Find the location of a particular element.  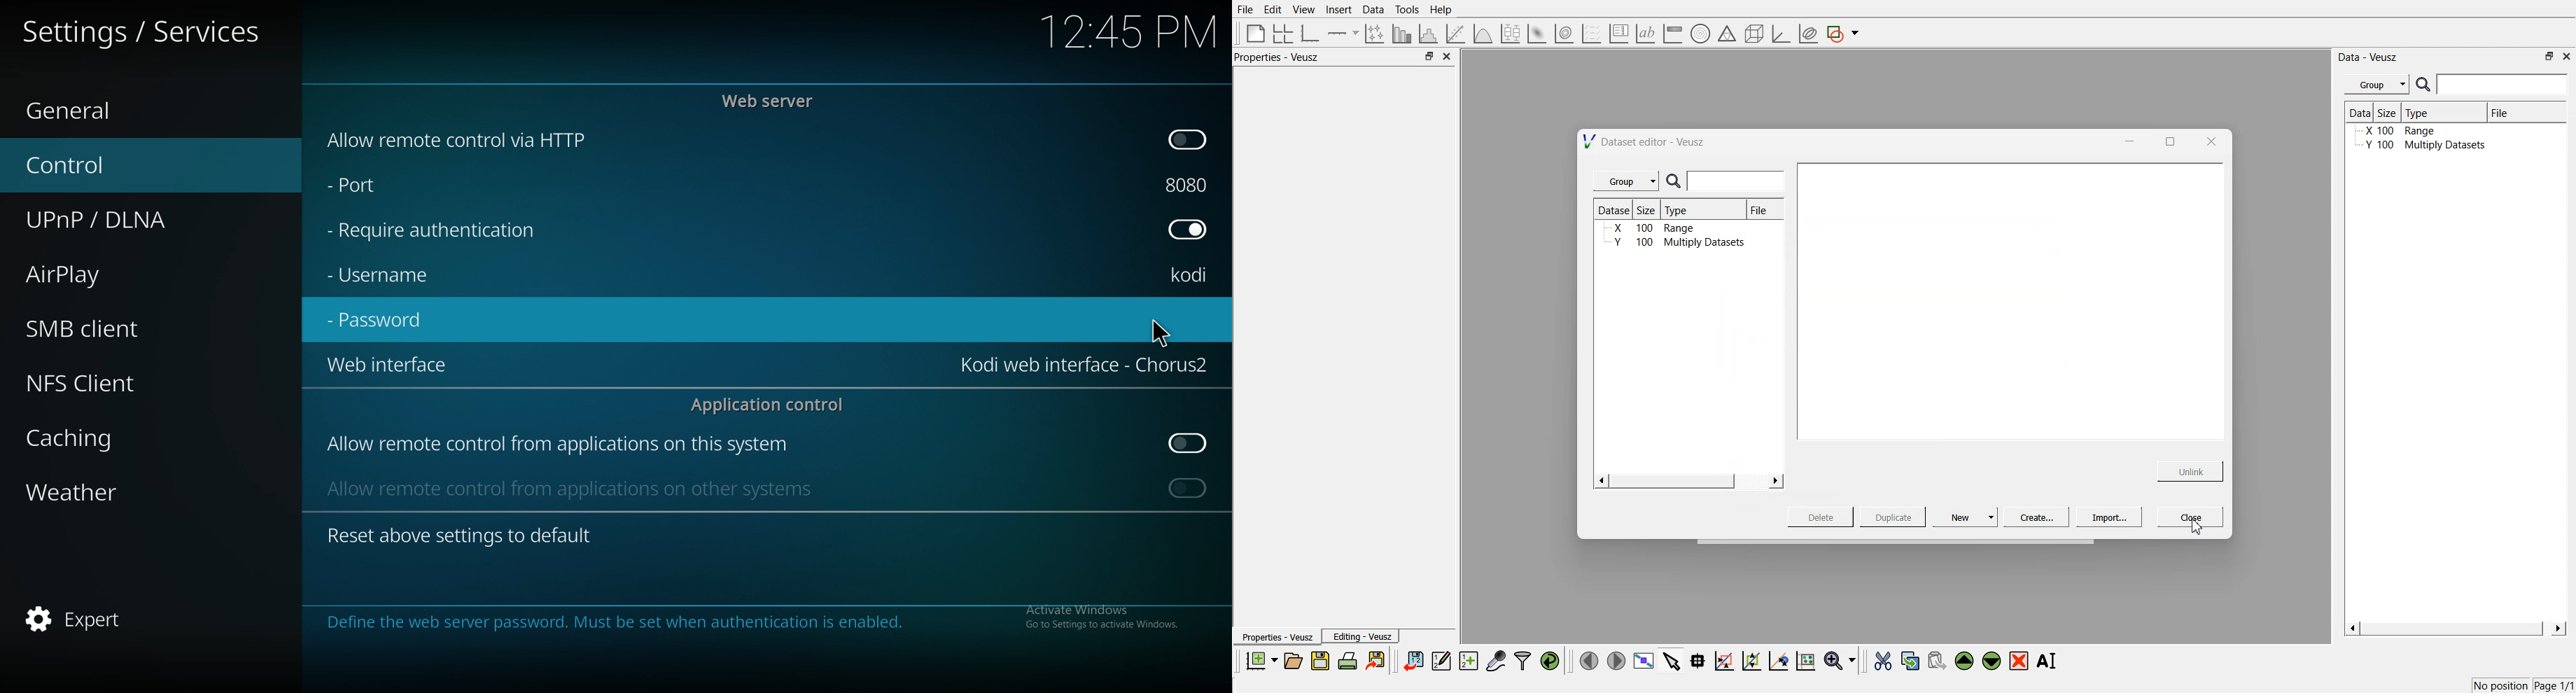

move right is located at coordinates (1616, 659).